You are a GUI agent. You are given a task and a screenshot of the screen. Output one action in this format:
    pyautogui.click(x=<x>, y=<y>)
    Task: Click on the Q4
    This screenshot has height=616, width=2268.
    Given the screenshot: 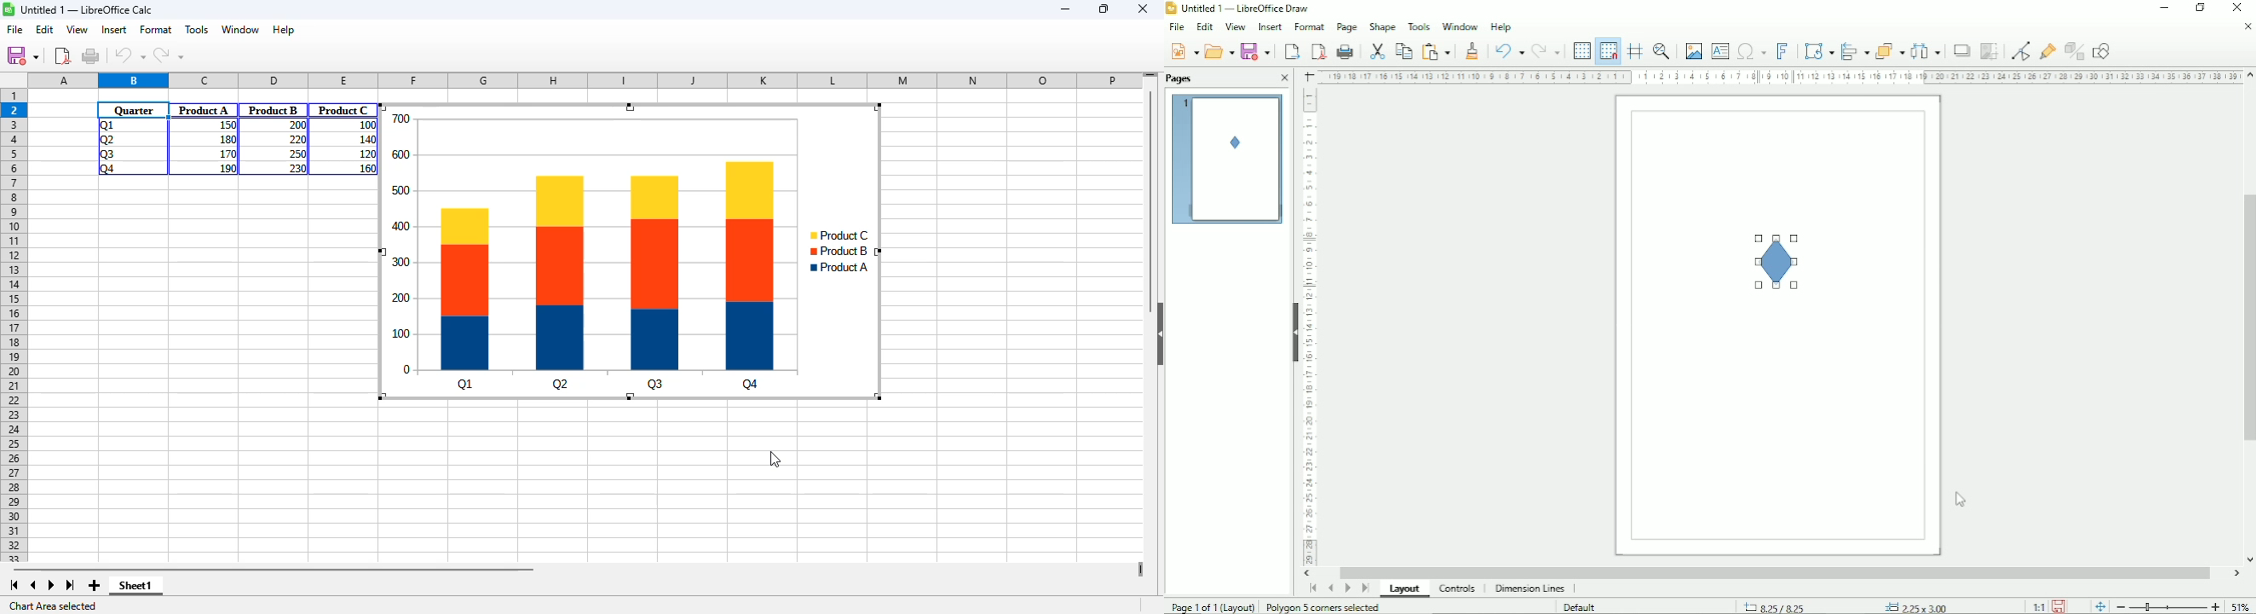 What is the action you would take?
    pyautogui.click(x=107, y=169)
    